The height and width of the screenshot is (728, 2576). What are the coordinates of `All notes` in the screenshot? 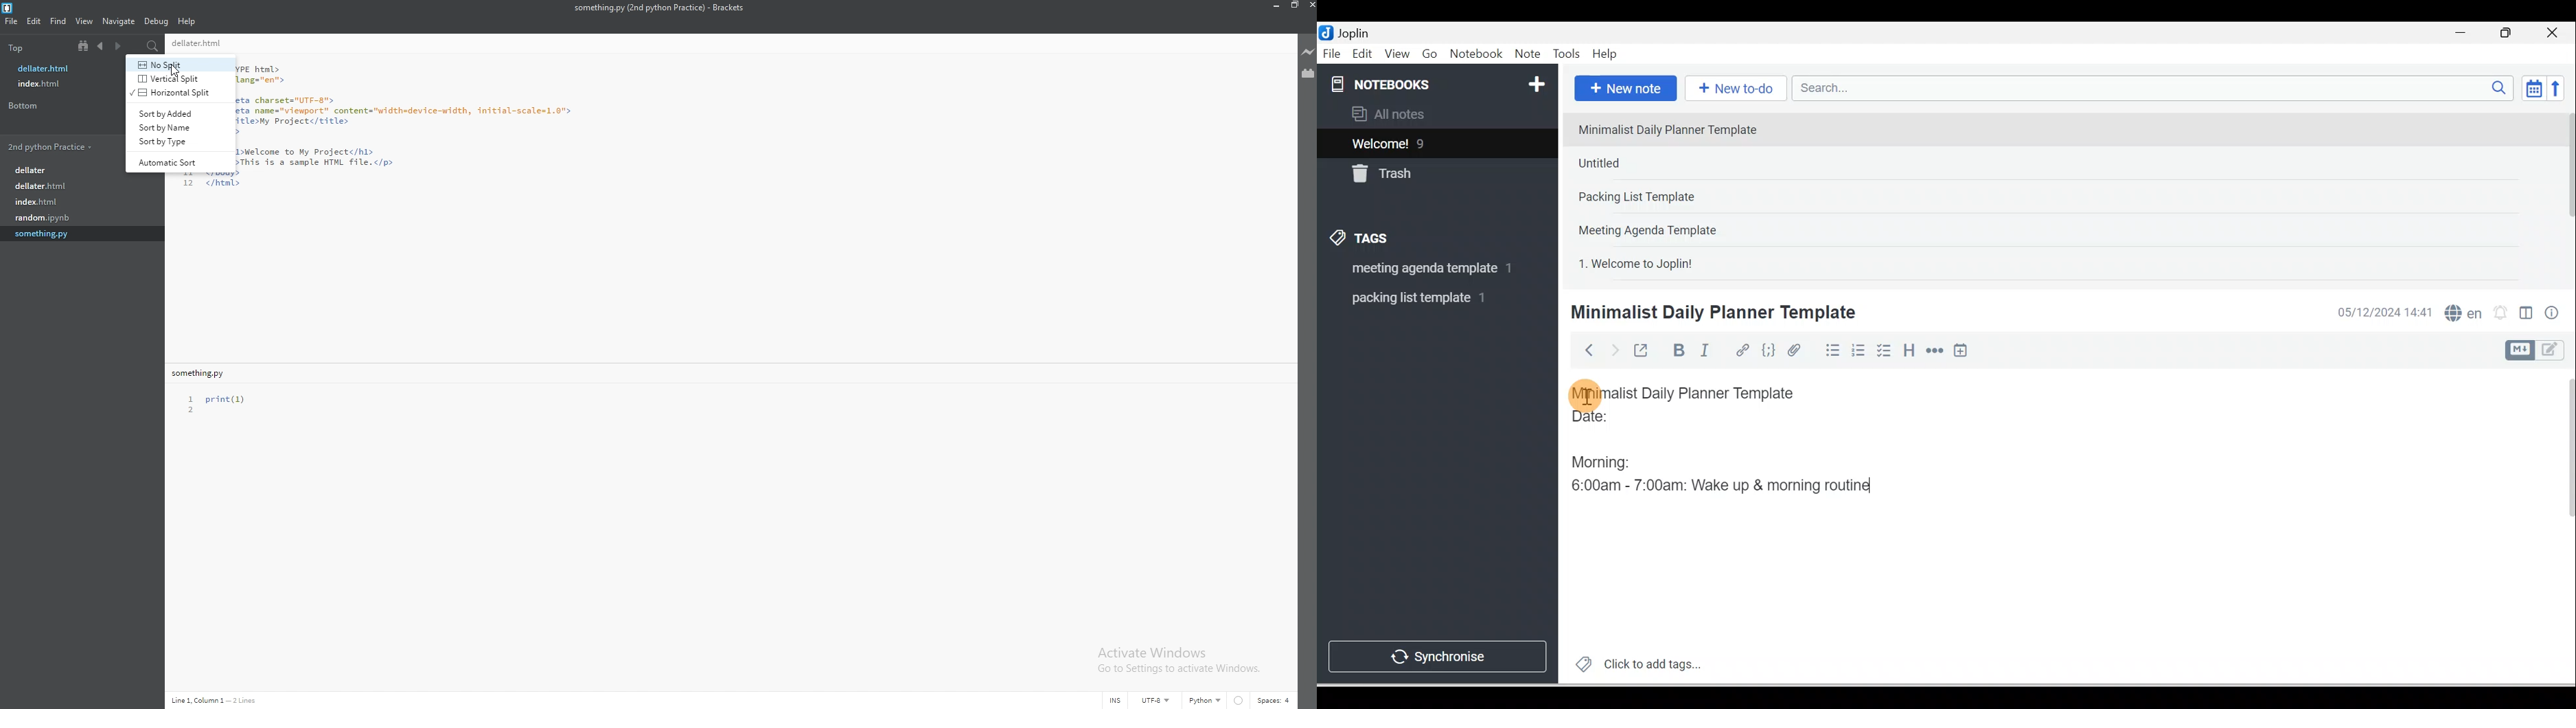 It's located at (1436, 114).